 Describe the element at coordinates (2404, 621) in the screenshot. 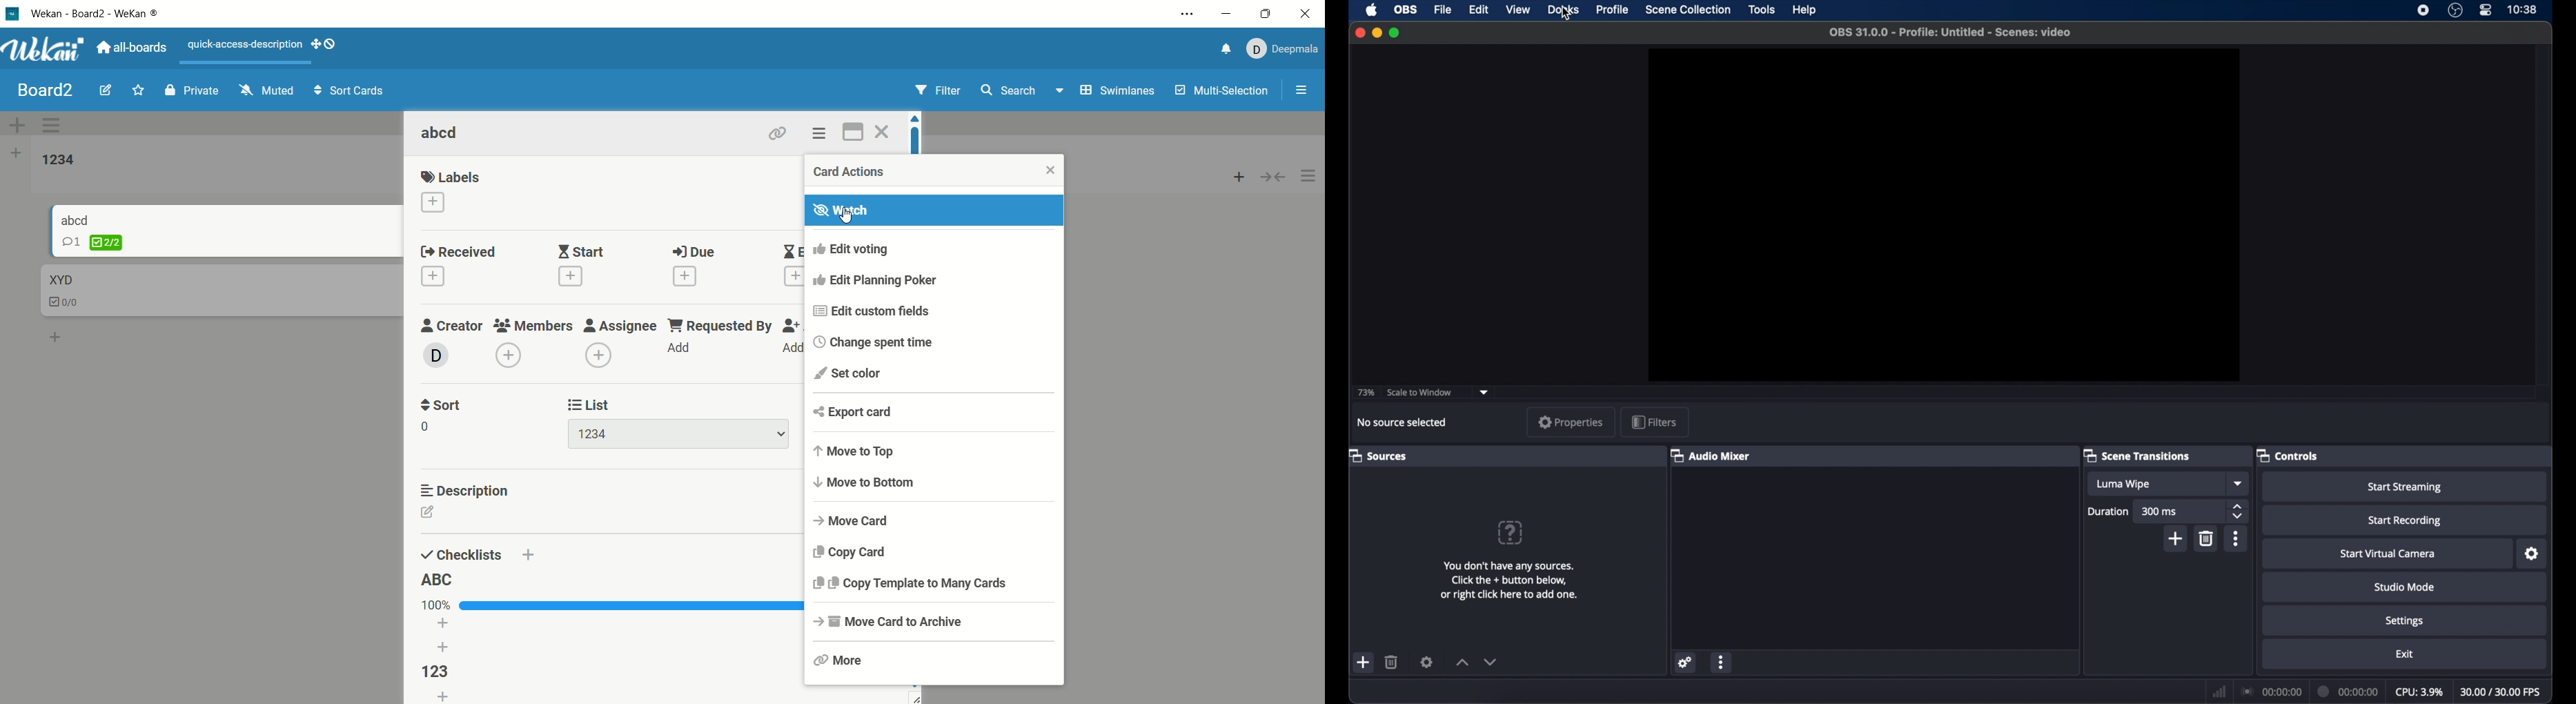

I see `settings` at that location.